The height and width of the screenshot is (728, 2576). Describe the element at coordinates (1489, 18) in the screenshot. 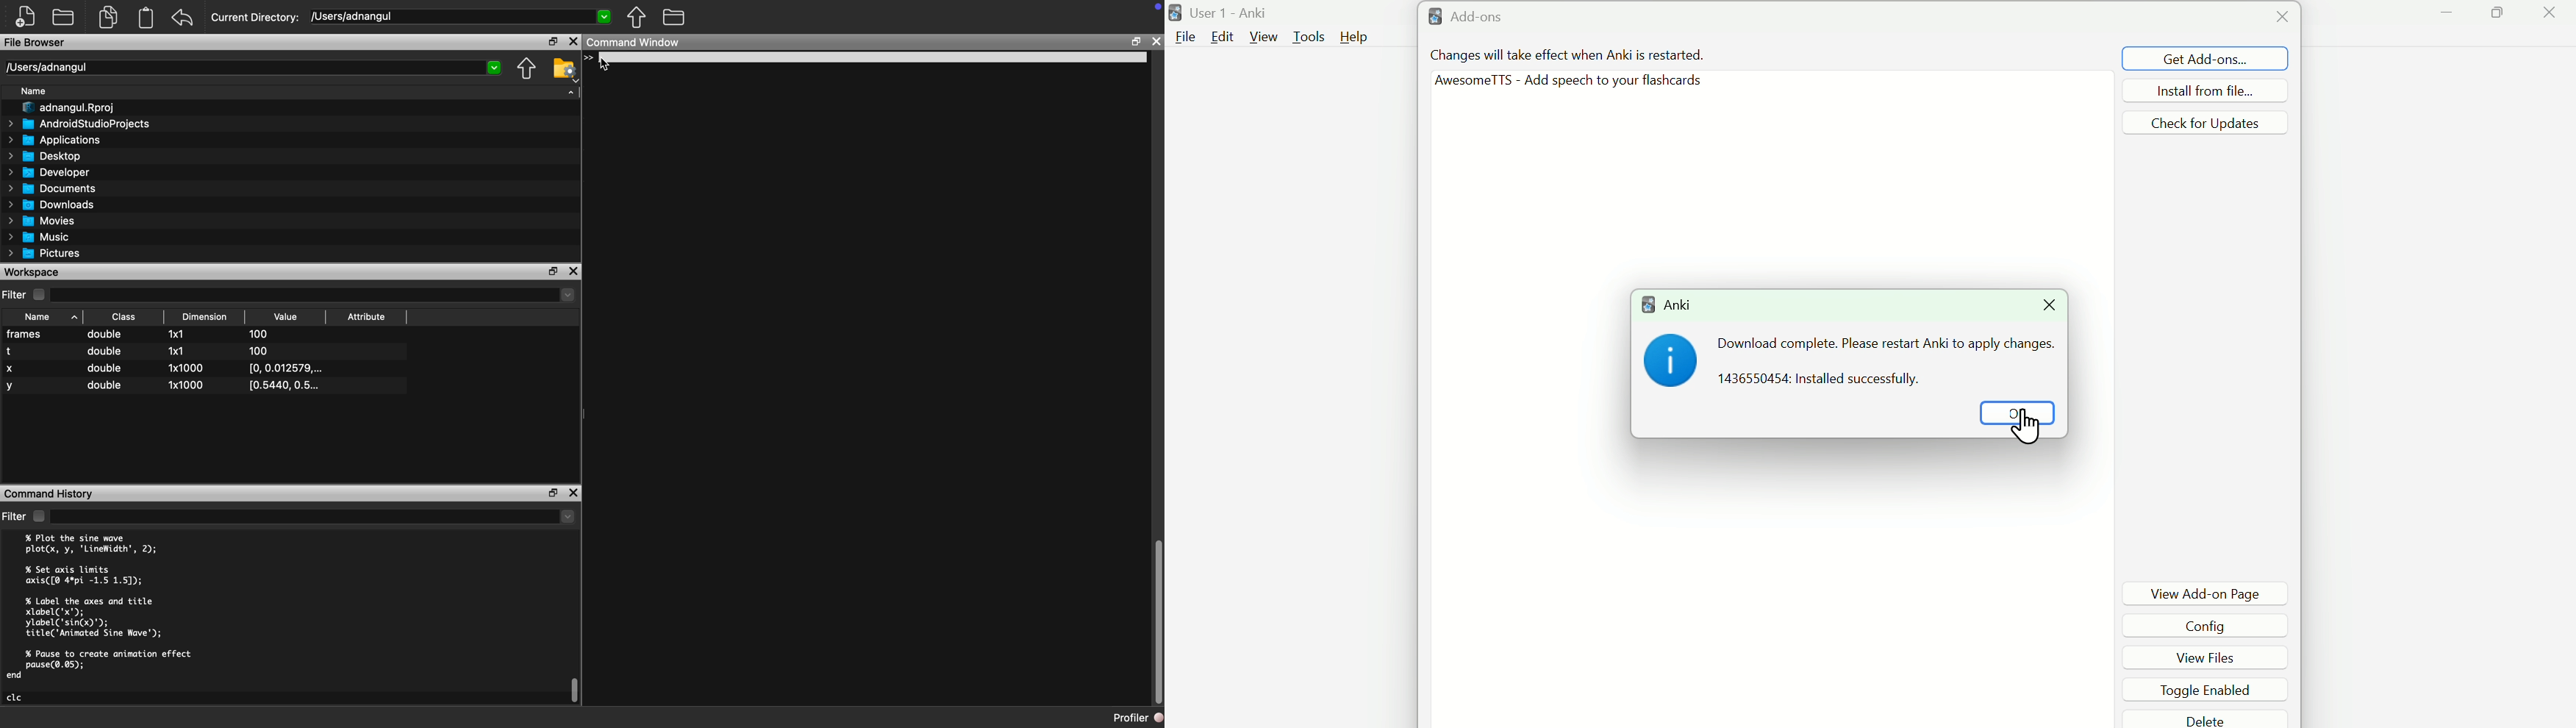

I see `& Add-ons` at that location.